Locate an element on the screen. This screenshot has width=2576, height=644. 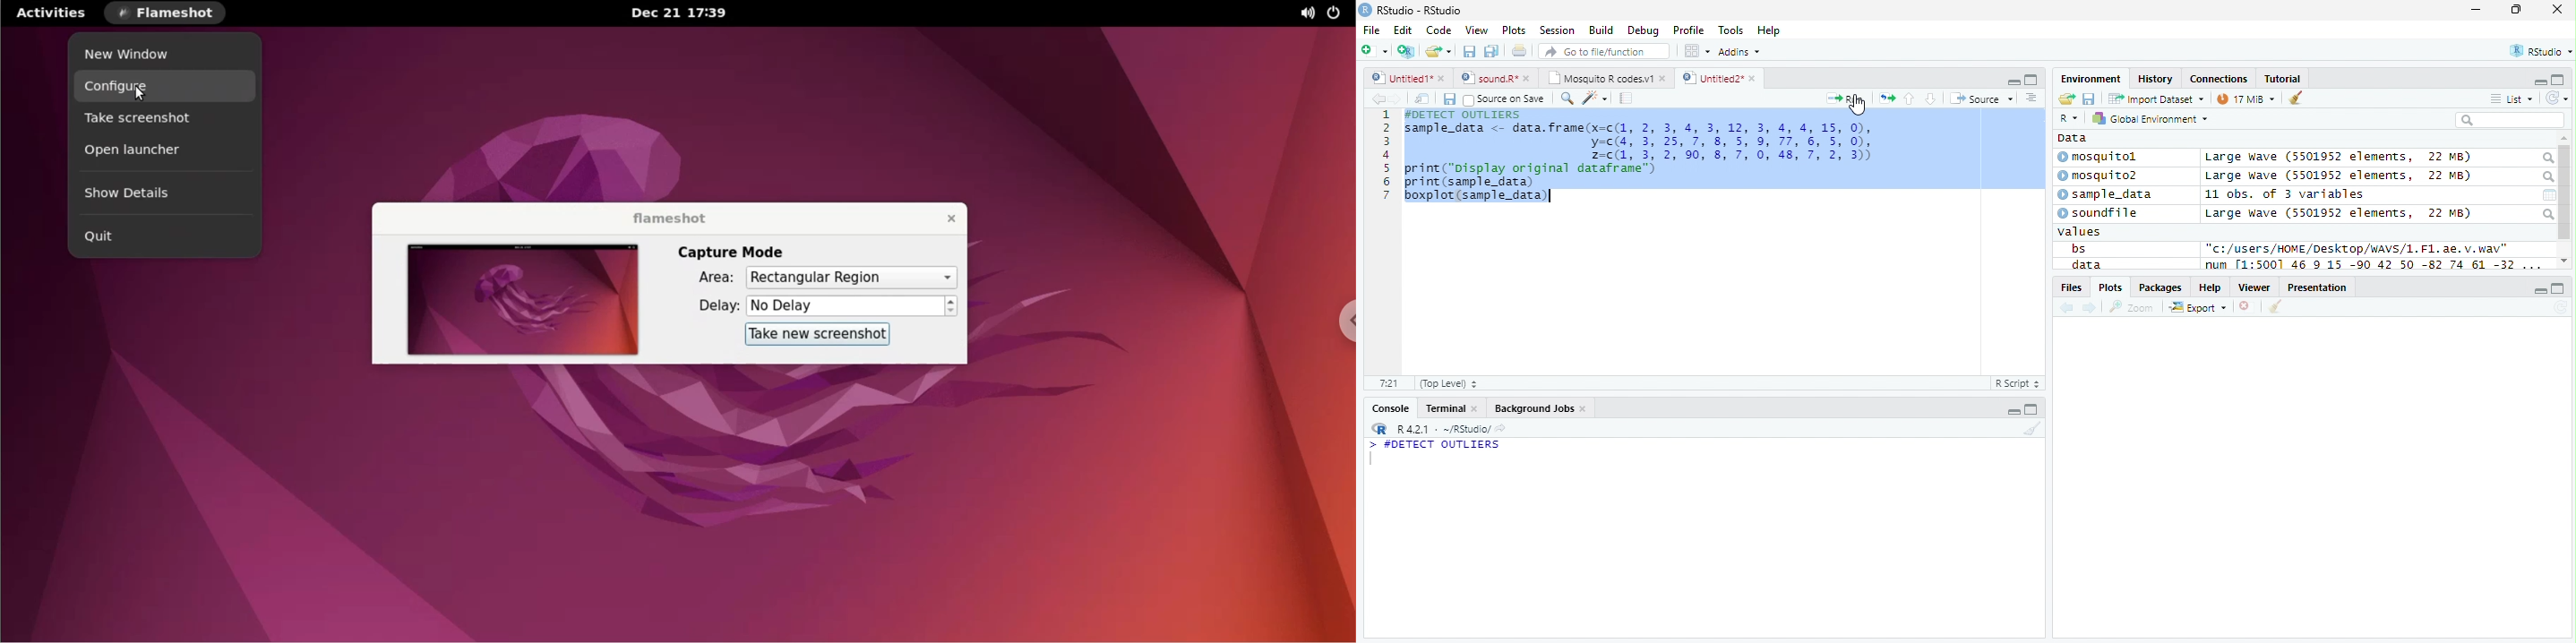
cursor is located at coordinates (143, 90).